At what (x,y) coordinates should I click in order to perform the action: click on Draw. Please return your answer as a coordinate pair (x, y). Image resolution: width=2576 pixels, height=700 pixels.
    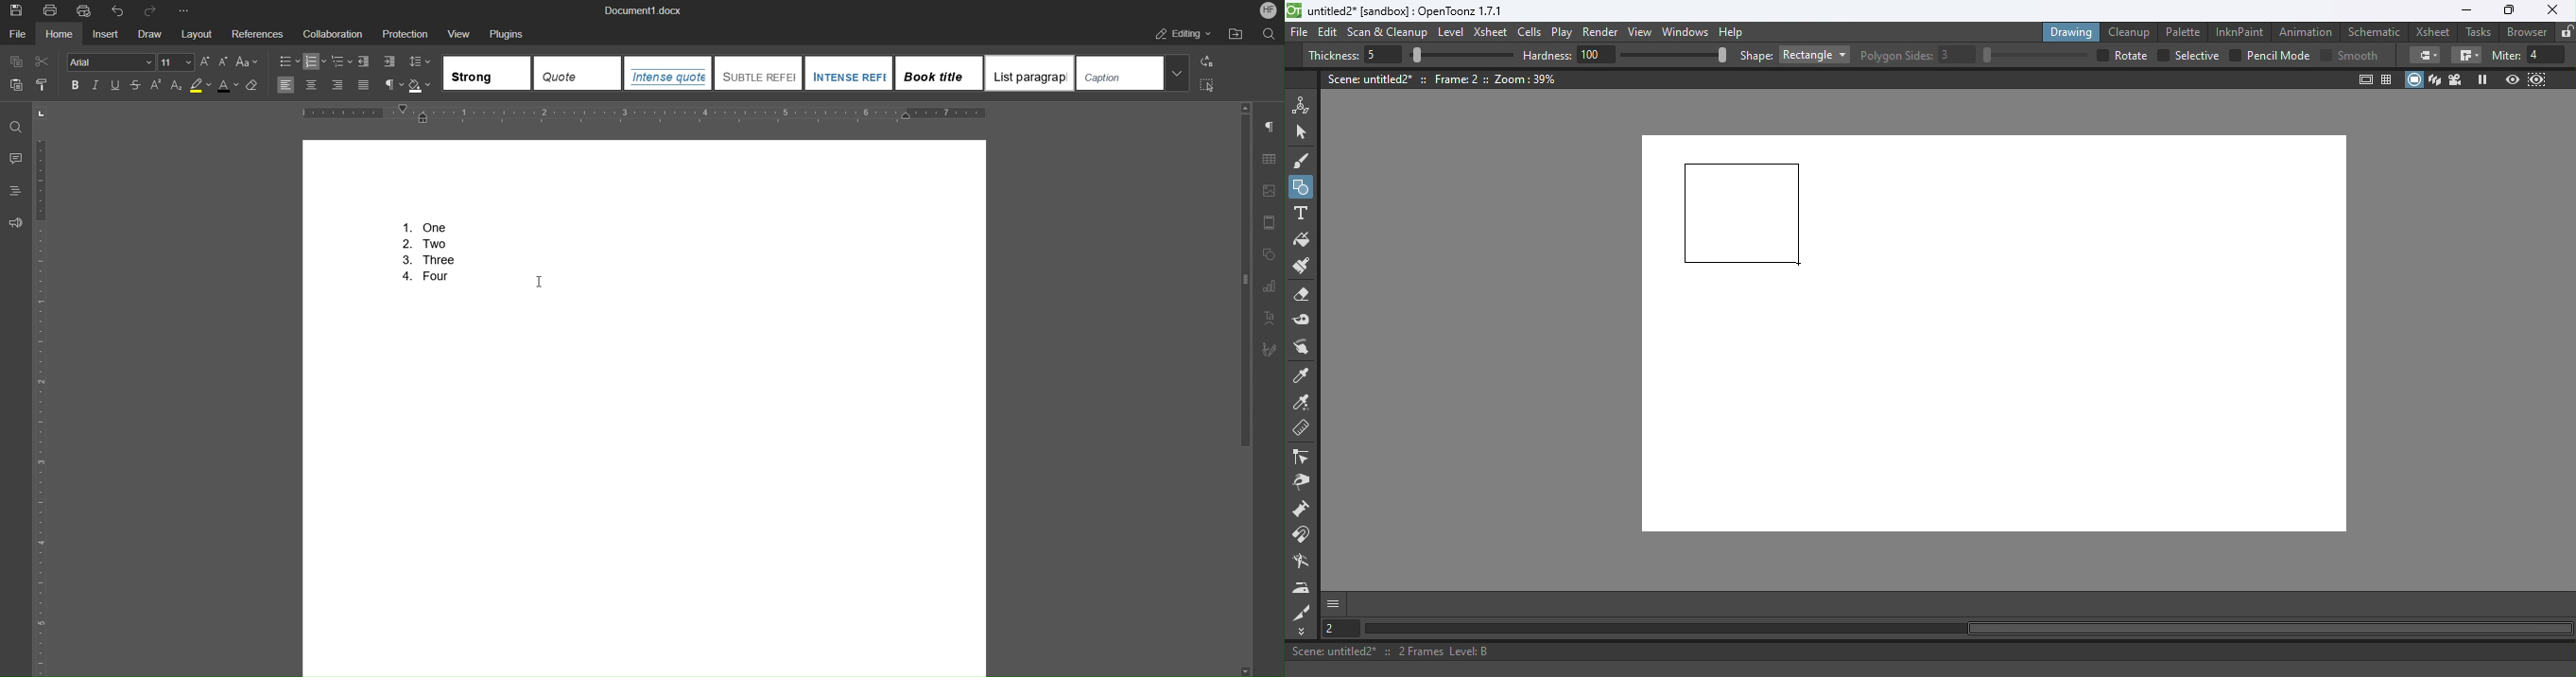
    Looking at the image, I should click on (151, 32).